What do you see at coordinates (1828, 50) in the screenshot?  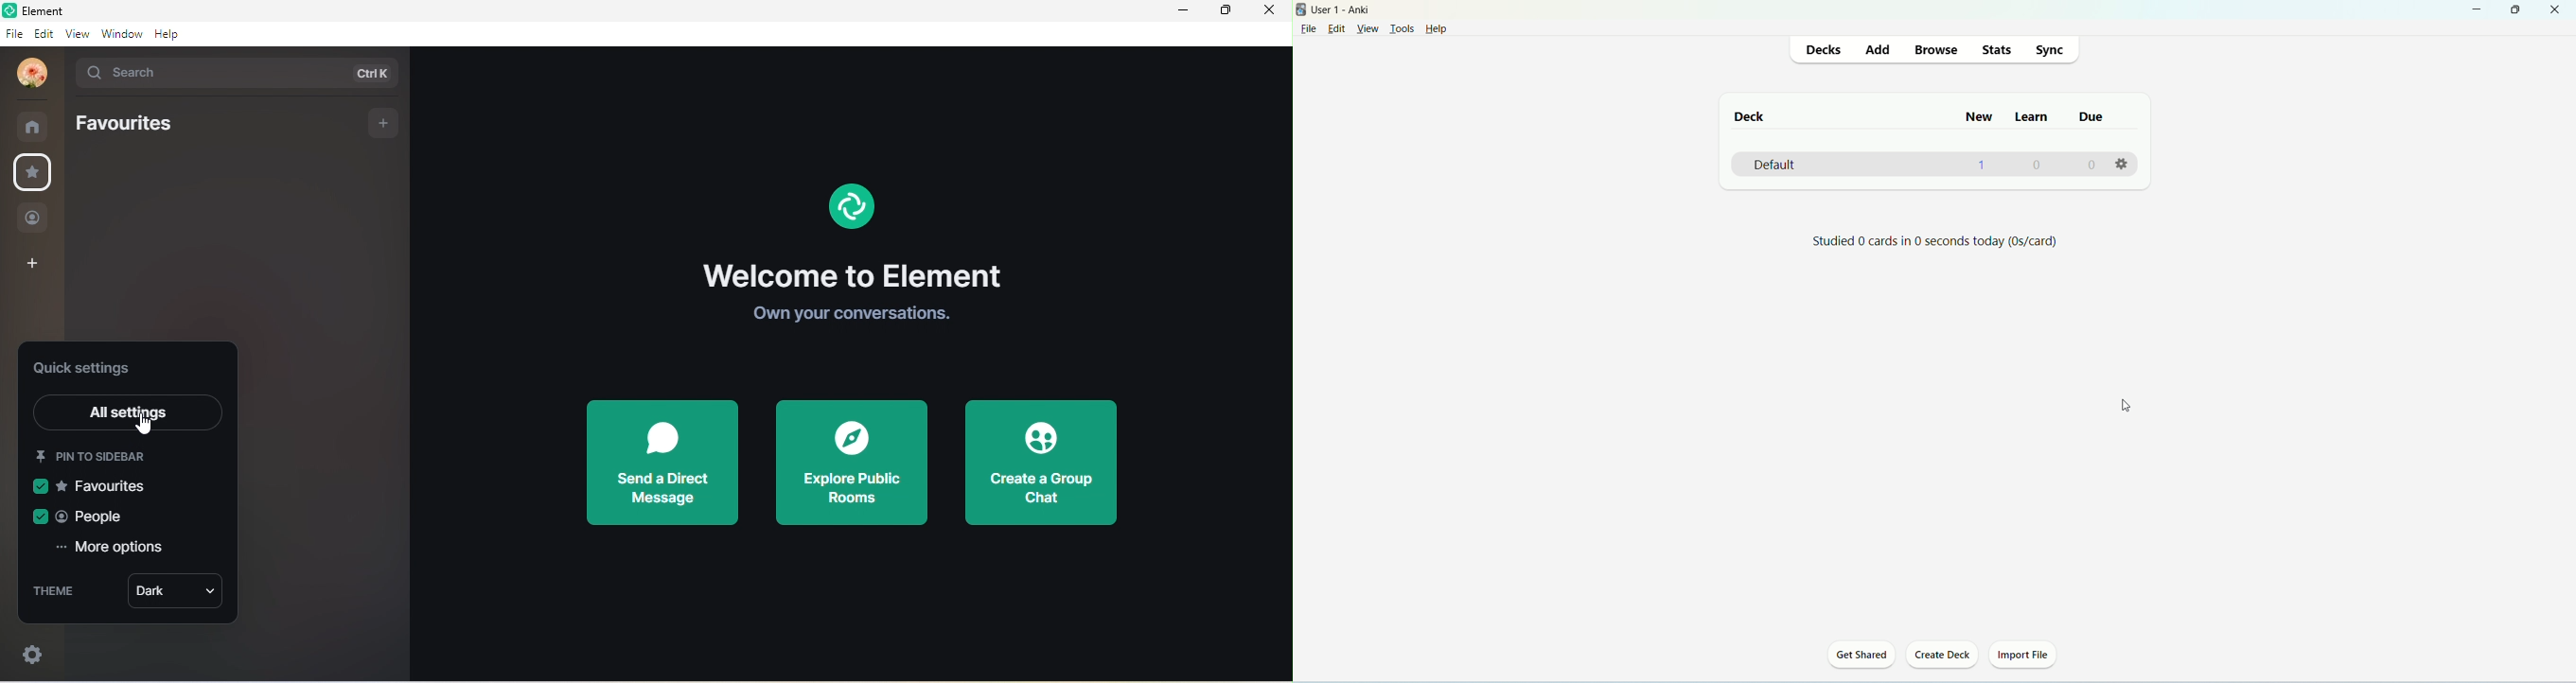 I see `decks` at bounding box center [1828, 50].